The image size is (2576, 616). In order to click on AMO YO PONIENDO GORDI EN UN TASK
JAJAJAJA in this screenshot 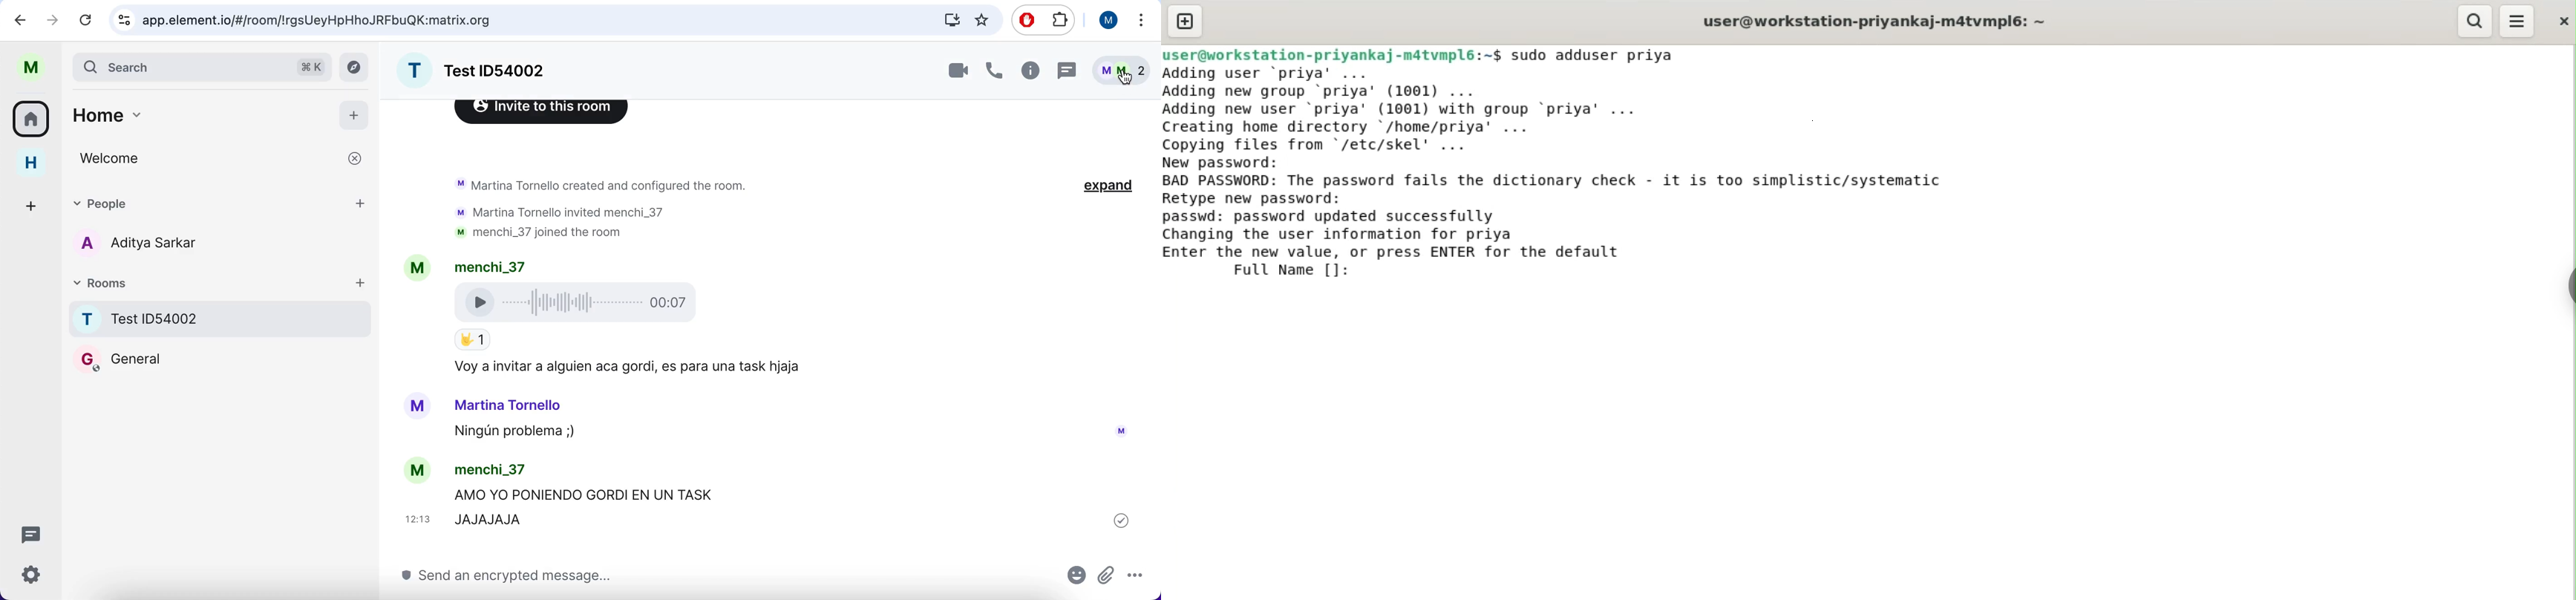, I will do `click(597, 504)`.